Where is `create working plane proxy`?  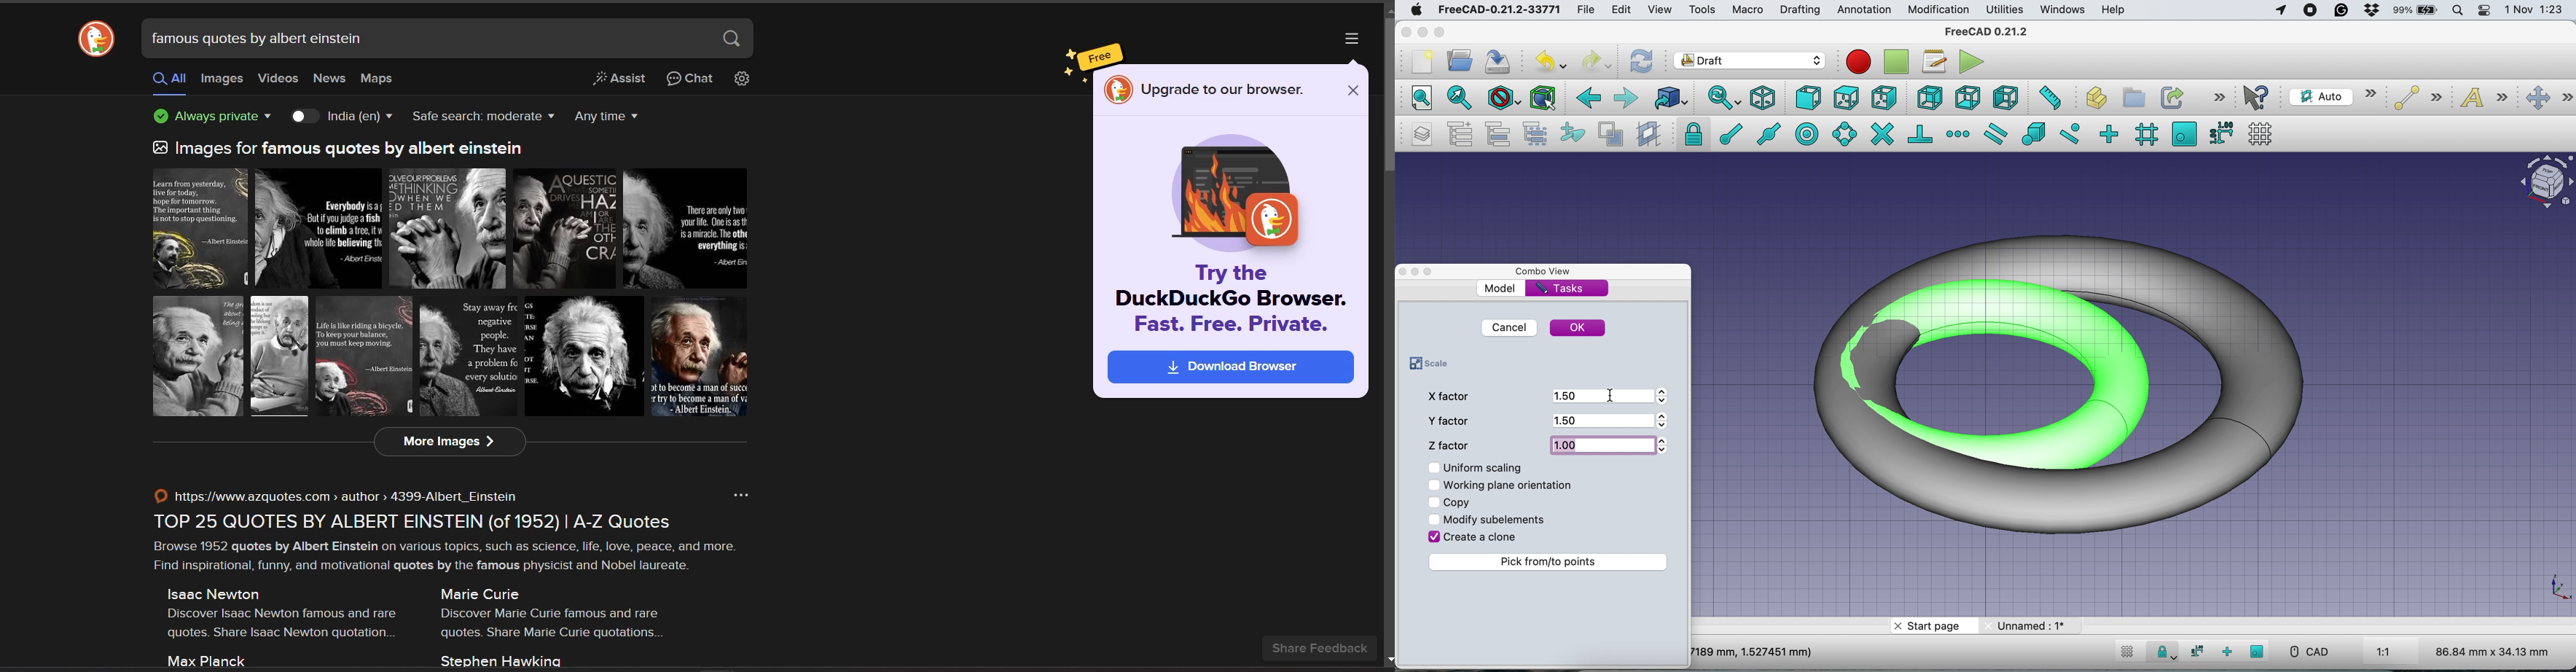 create working plane proxy is located at coordinates (1647, 133).